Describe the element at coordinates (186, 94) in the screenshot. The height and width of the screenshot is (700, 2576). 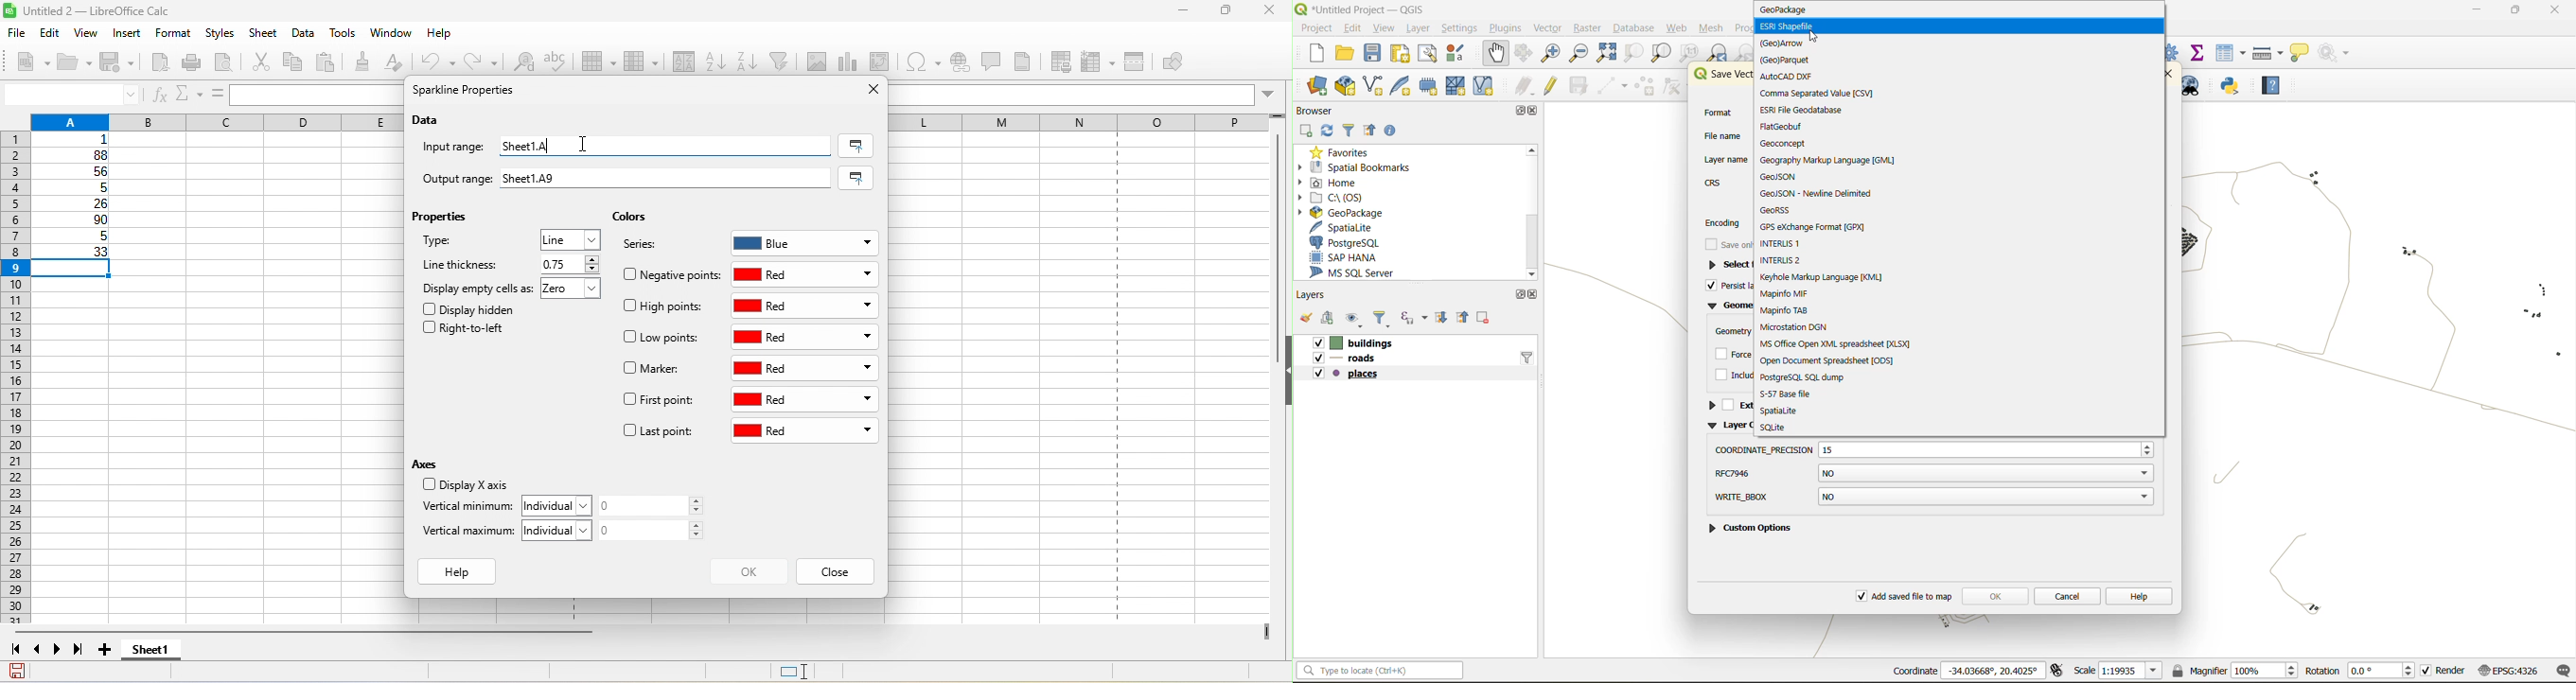
I see `select function` at that location.